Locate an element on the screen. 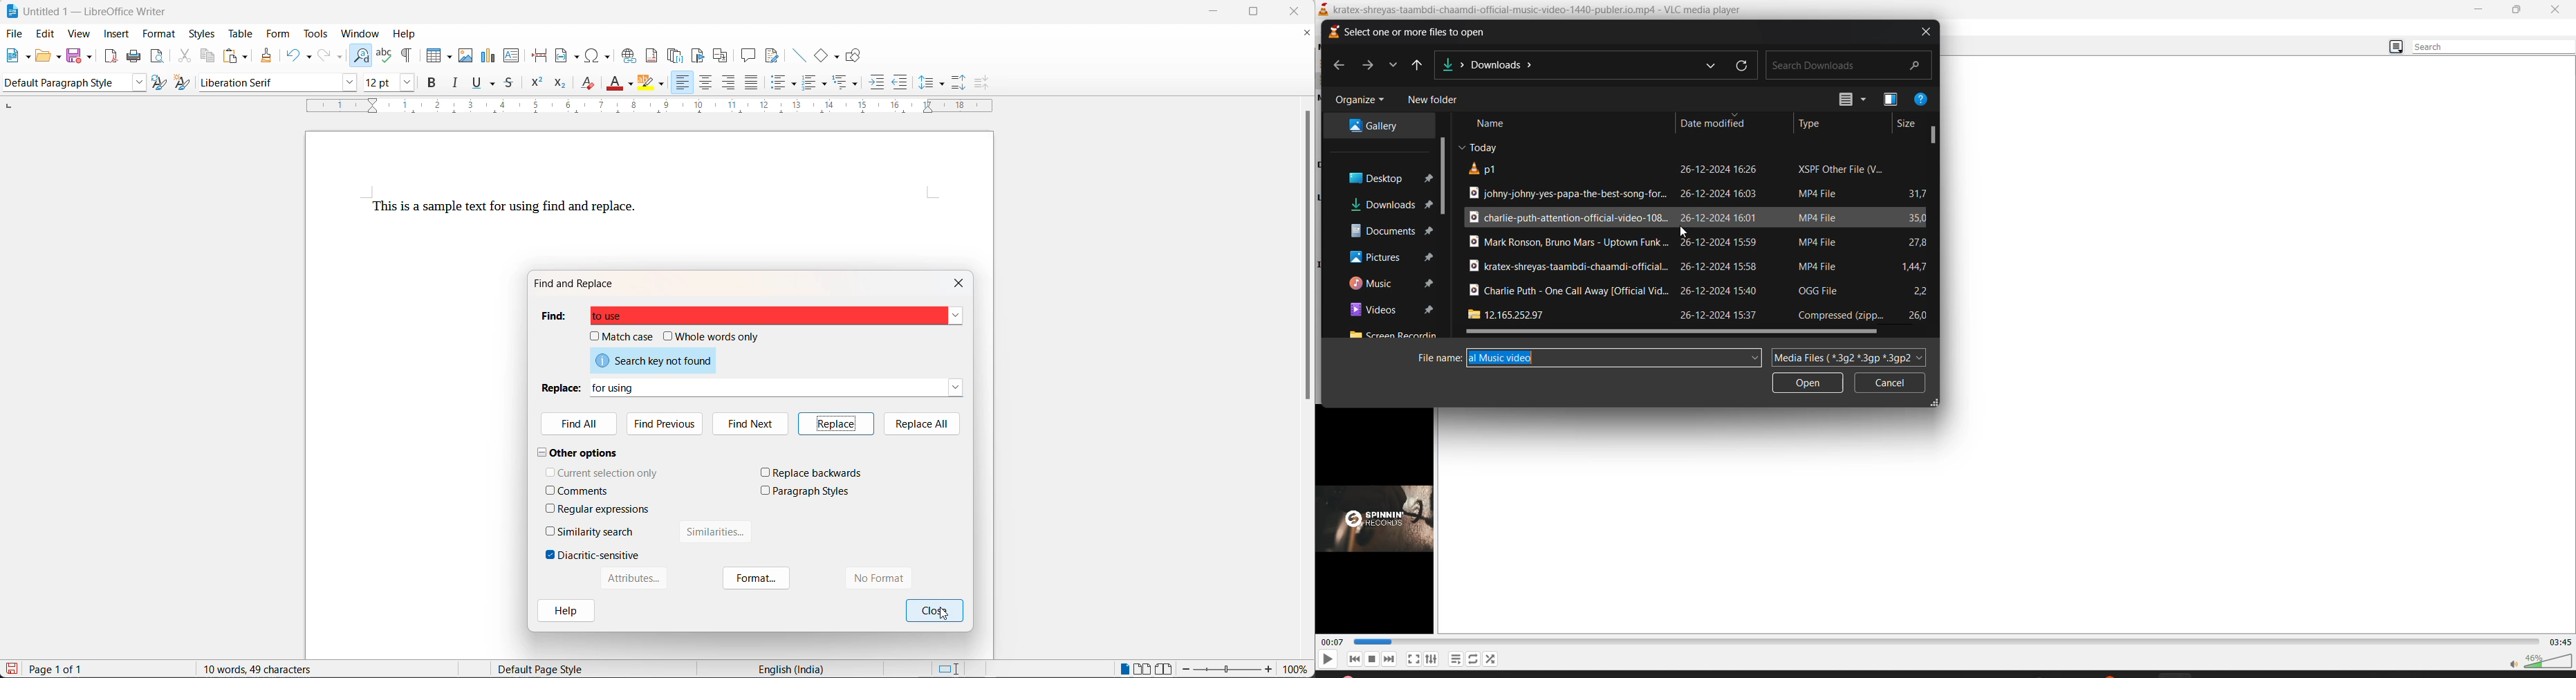 The image size is (2576, 700). loop is located at coordinates (1470, 659).